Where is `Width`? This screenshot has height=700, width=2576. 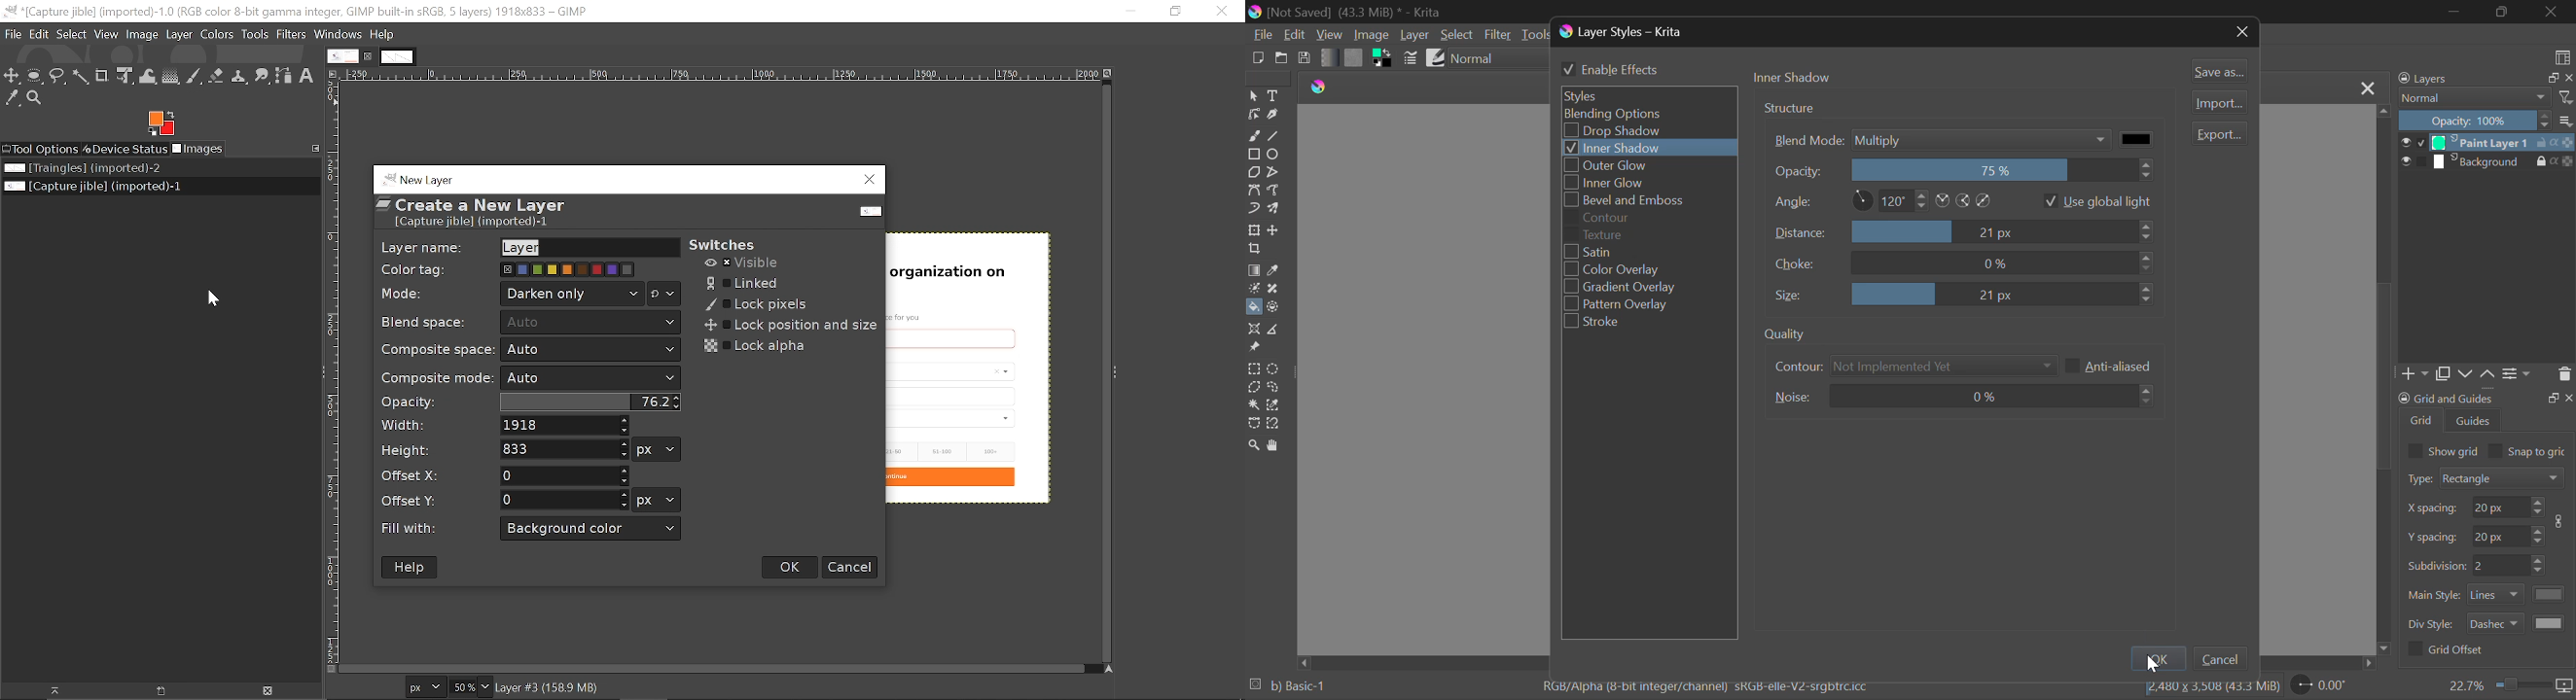
Width is located at coordinates (564, 426).